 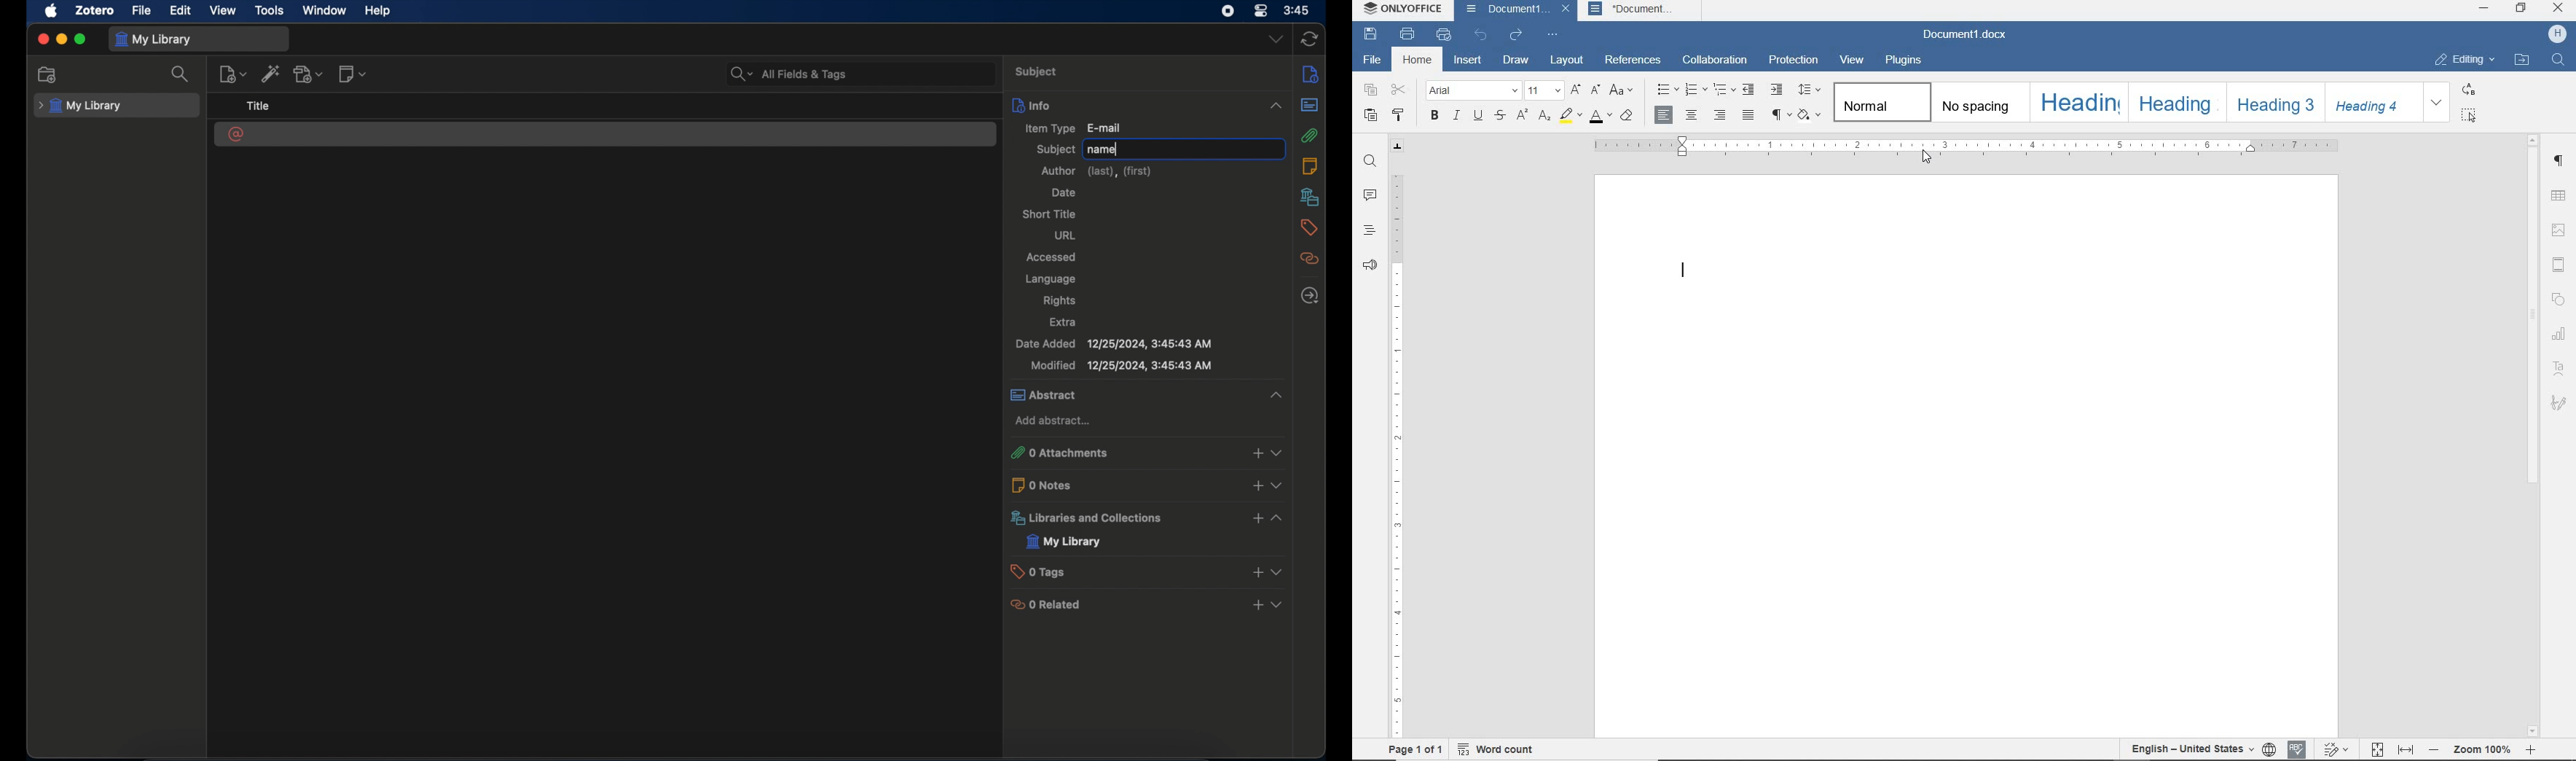 I want to click on new item, so click(x=233, y=75).